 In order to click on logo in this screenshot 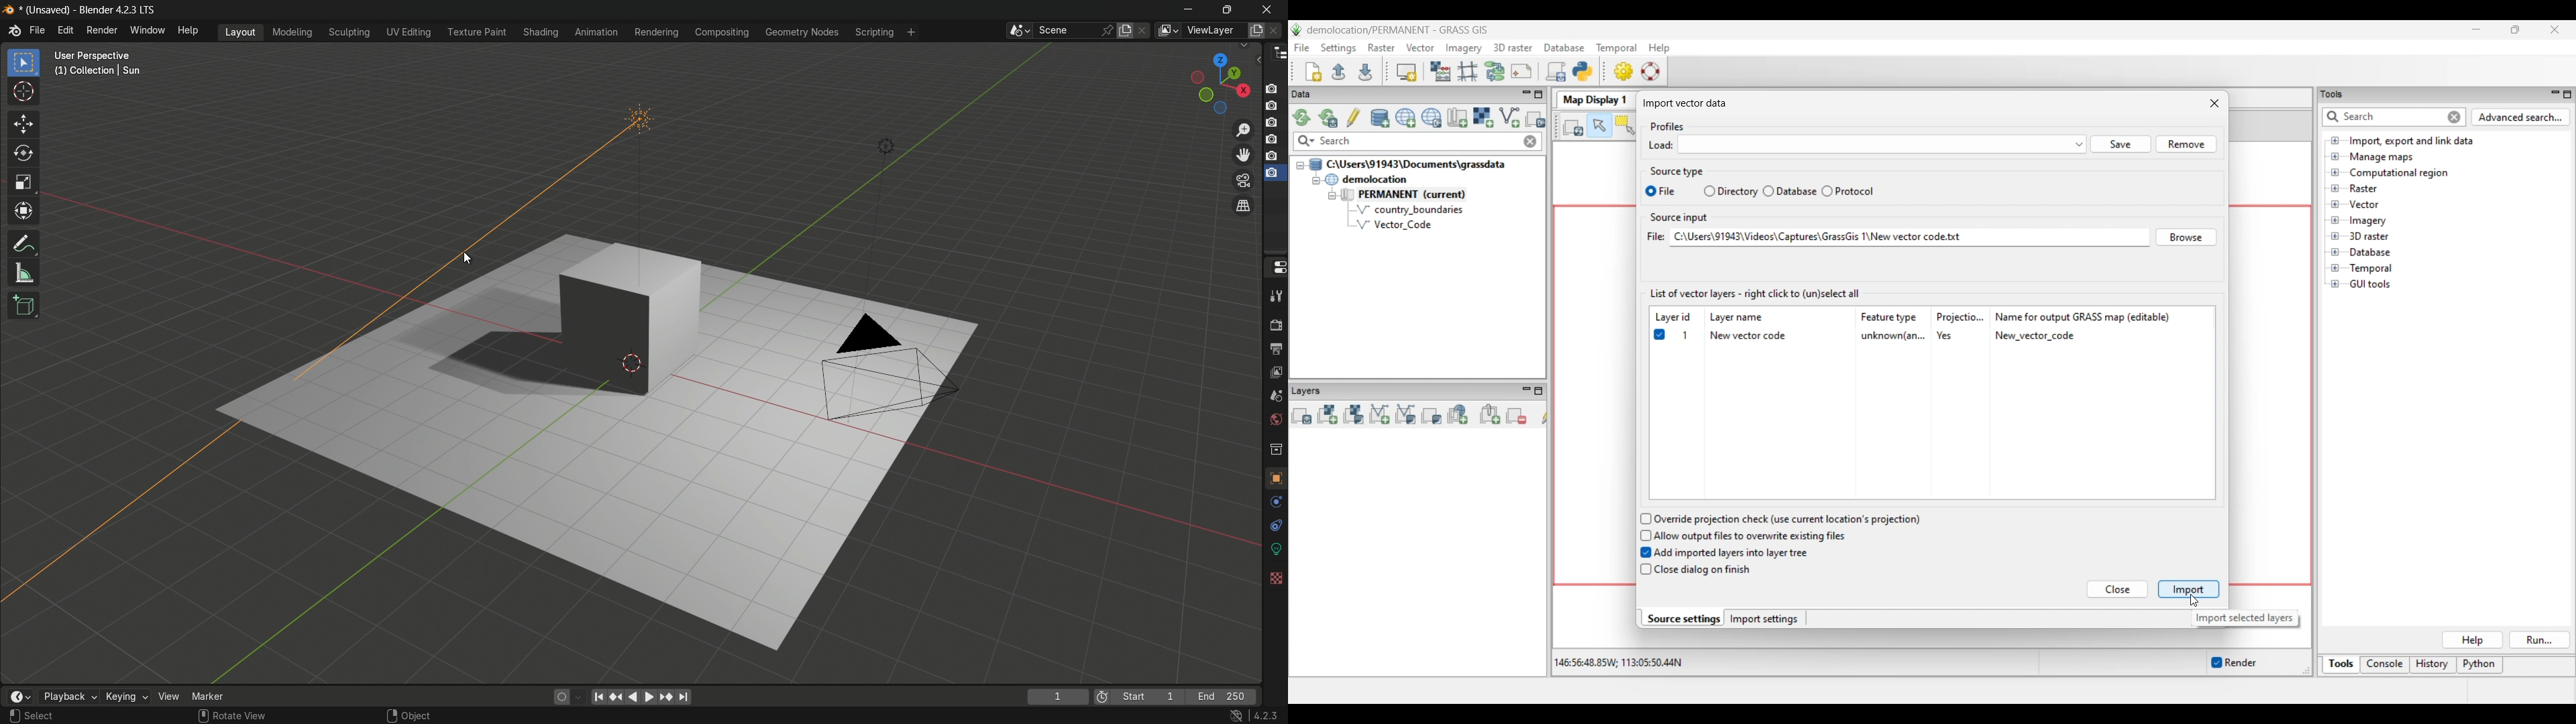, I will do `click(13, 31)`.